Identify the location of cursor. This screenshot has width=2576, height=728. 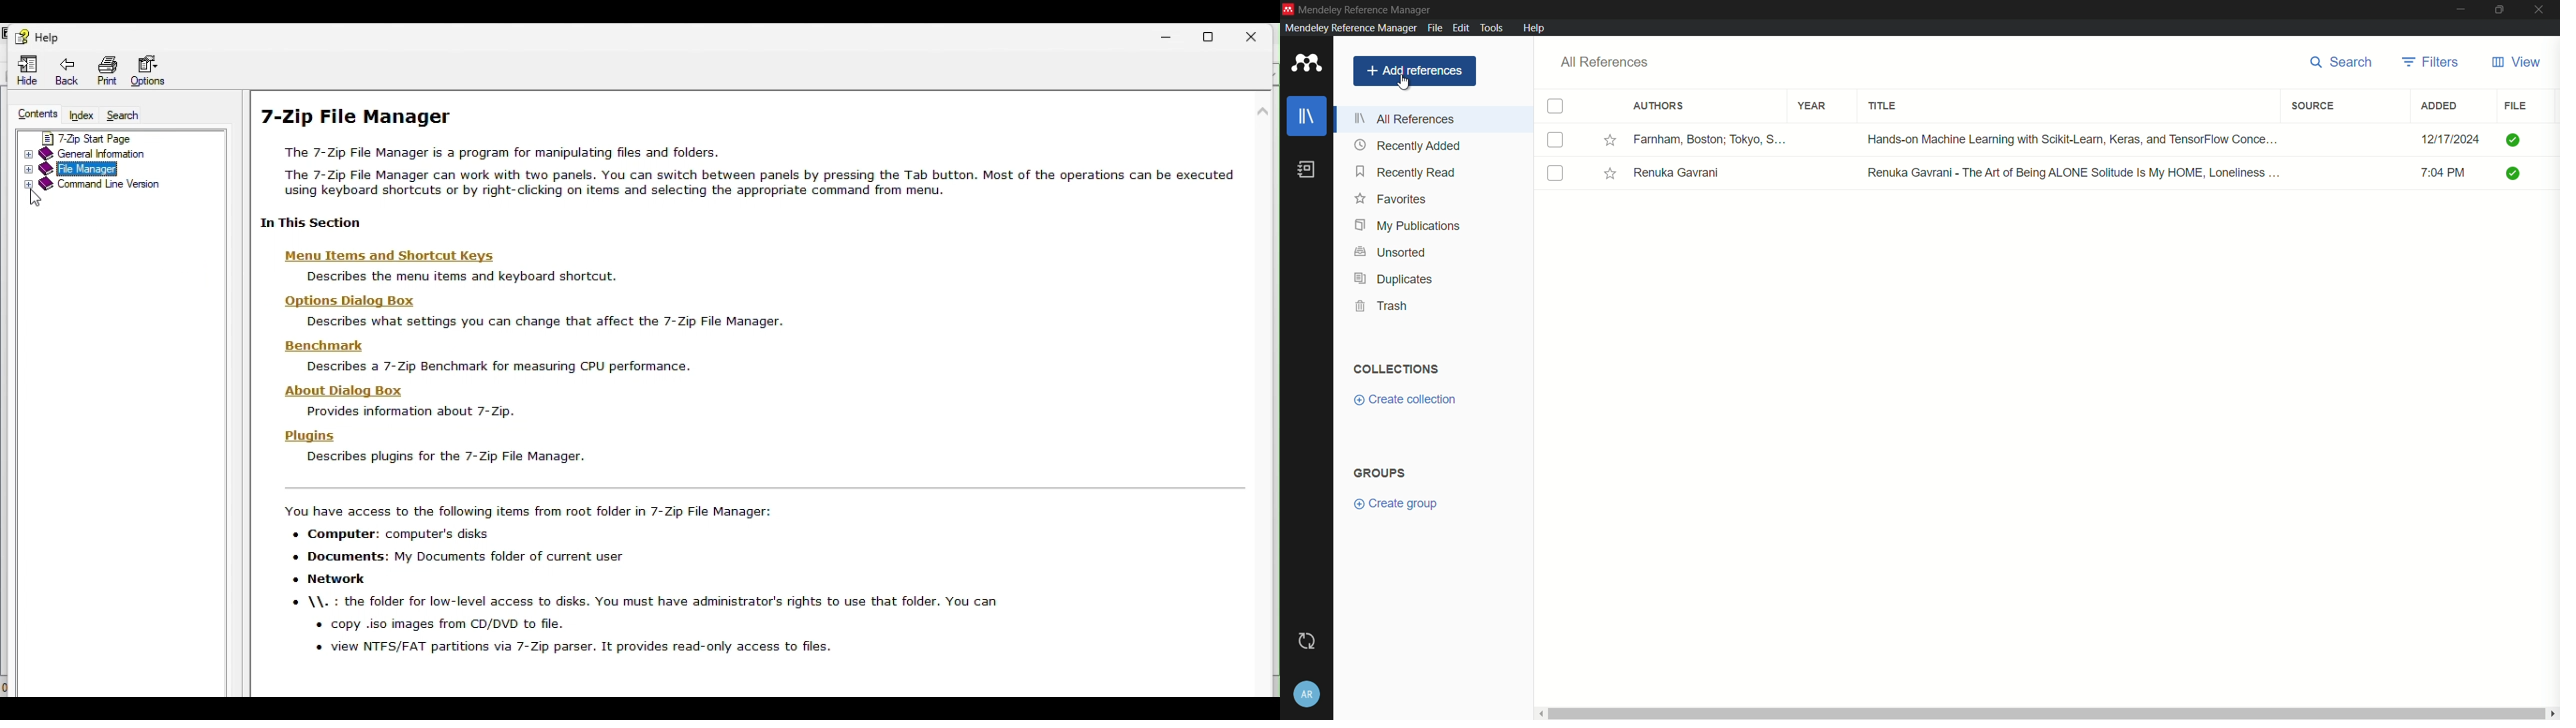
(38, 200).